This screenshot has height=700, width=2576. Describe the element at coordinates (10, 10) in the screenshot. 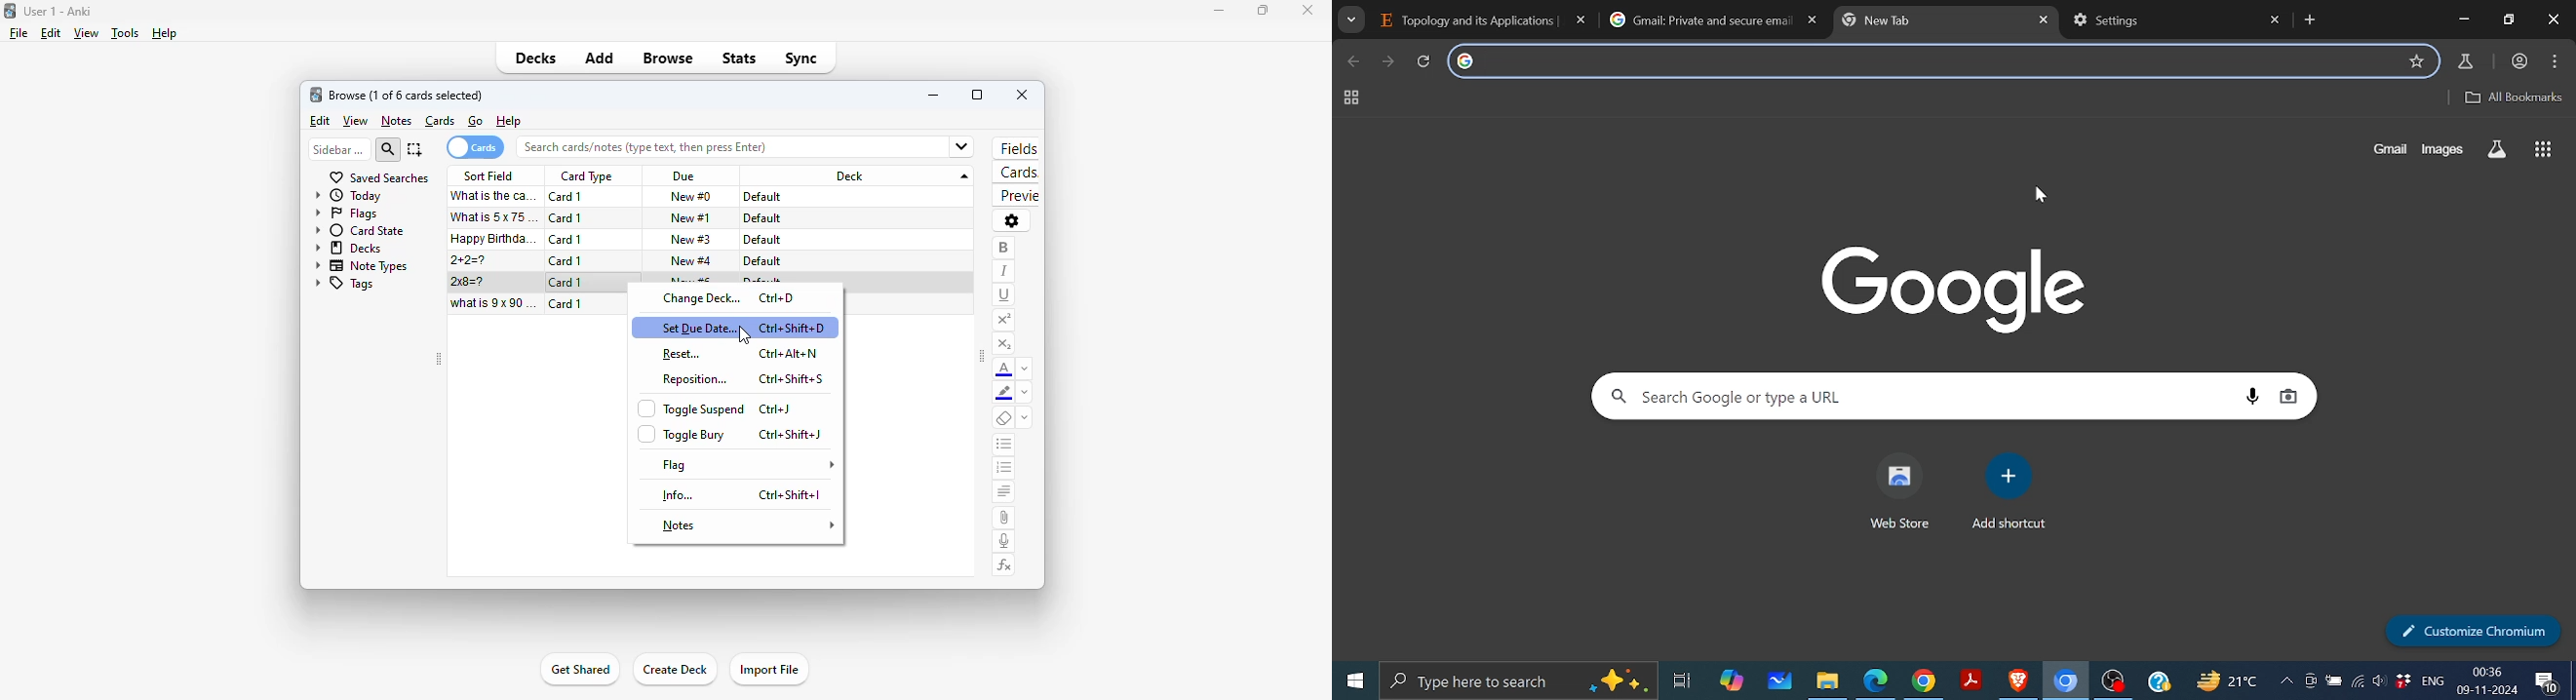

I see `logo` at that location.